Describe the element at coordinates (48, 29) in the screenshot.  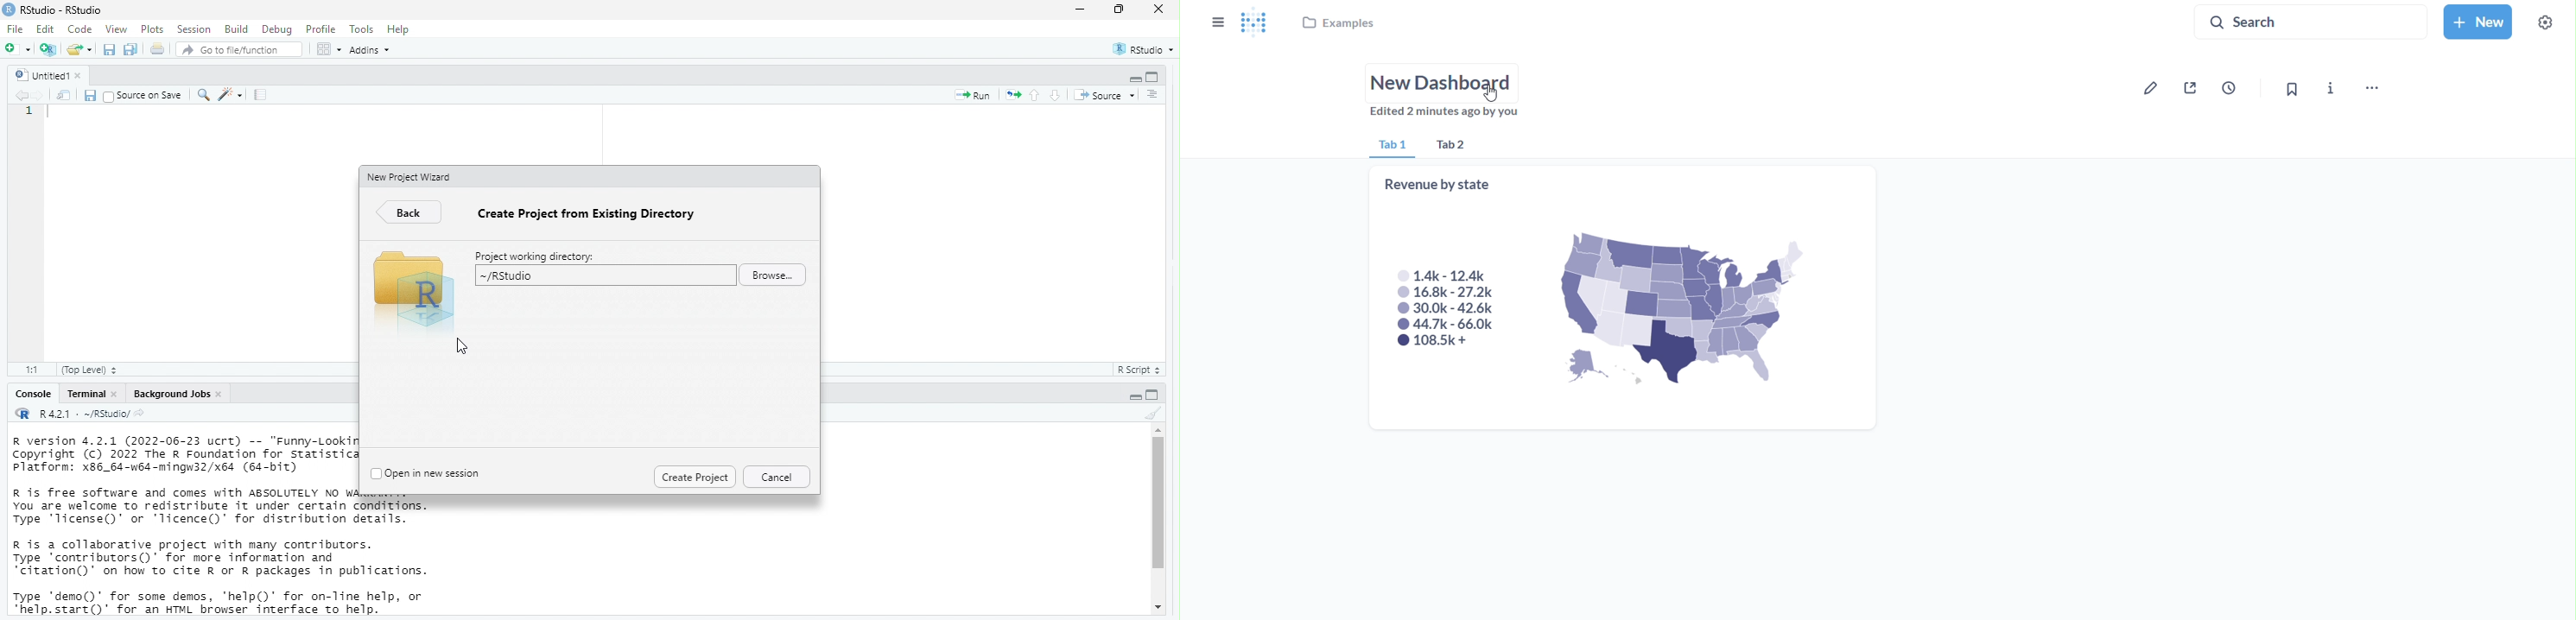
I see `edit` at that location.